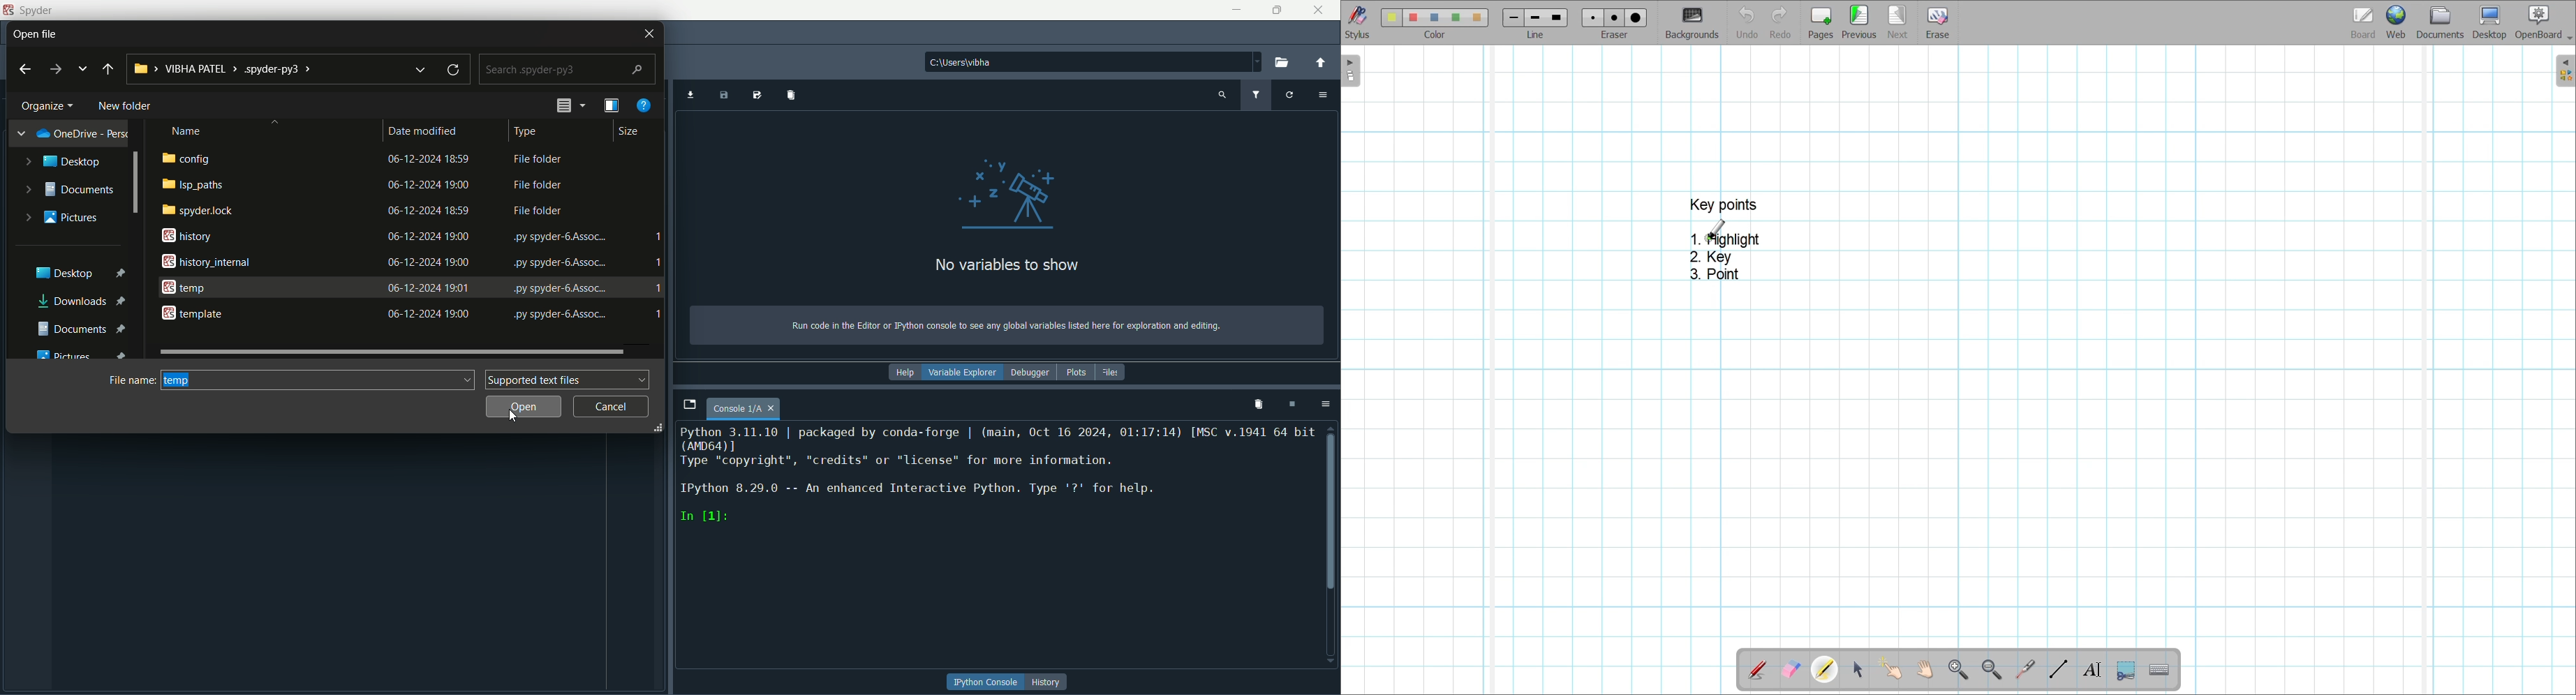 The width and height of the screenshot is (2576, 700). I want to click on one drive, so click(75, 133).